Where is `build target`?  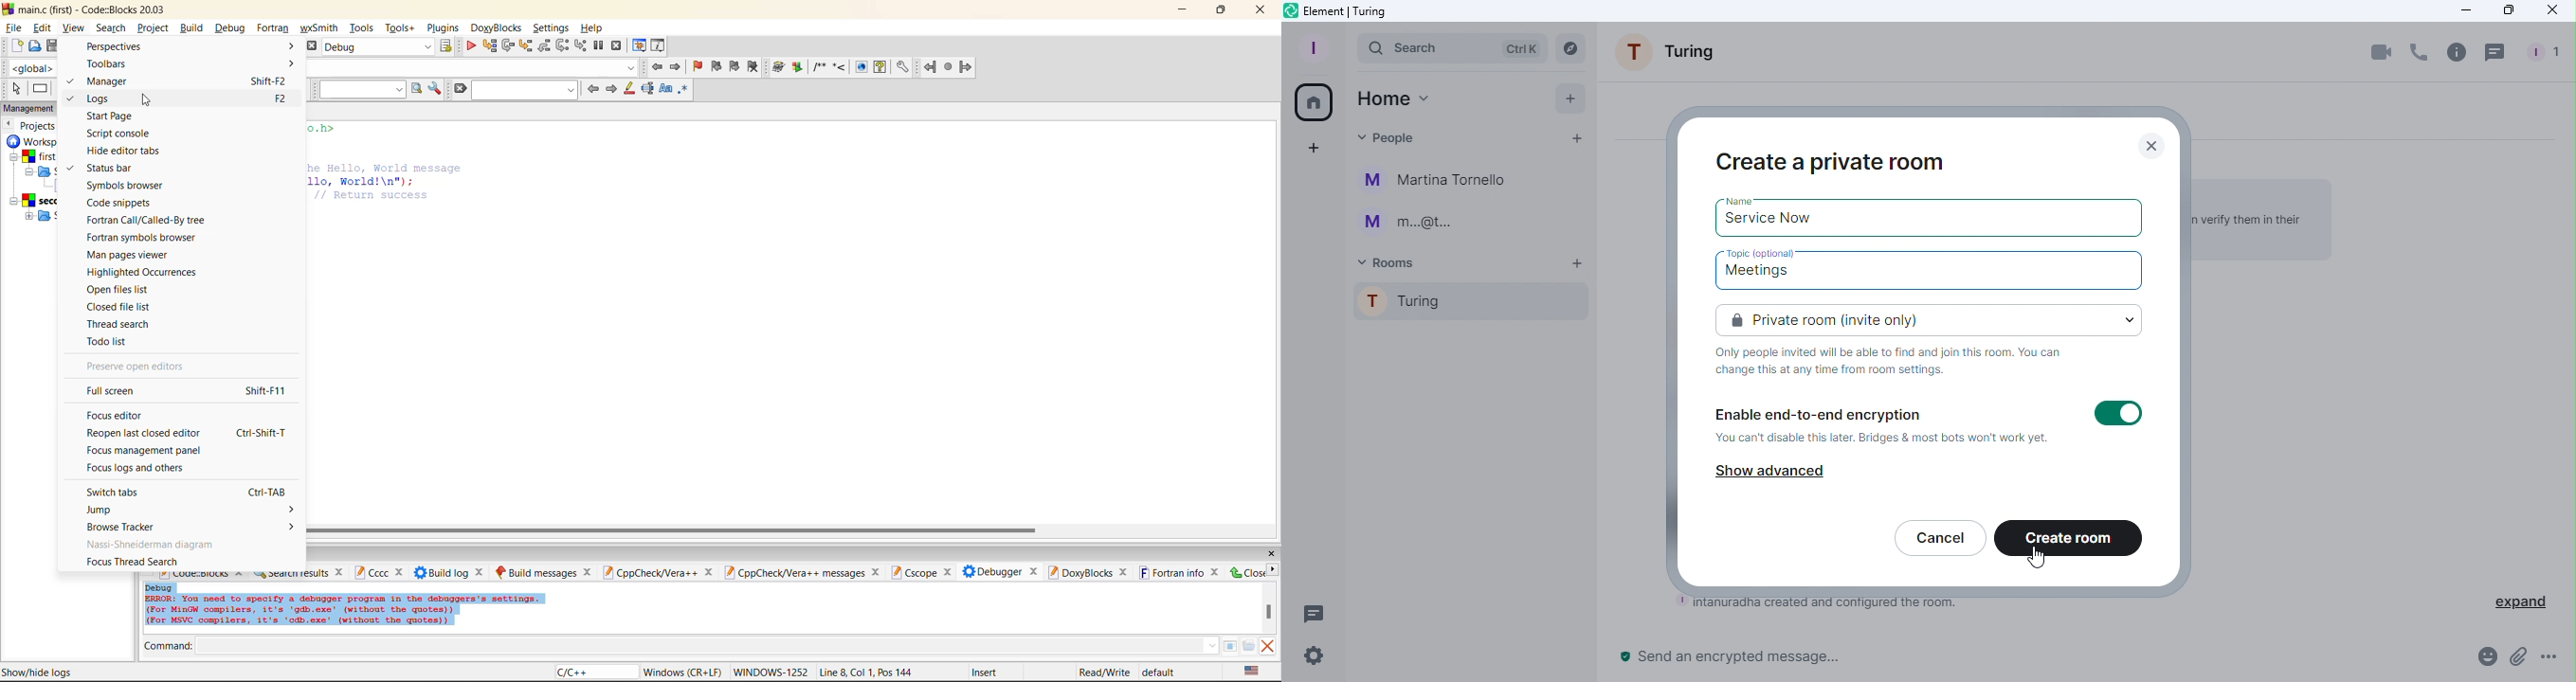 build target is located at coordinates (380, 48).